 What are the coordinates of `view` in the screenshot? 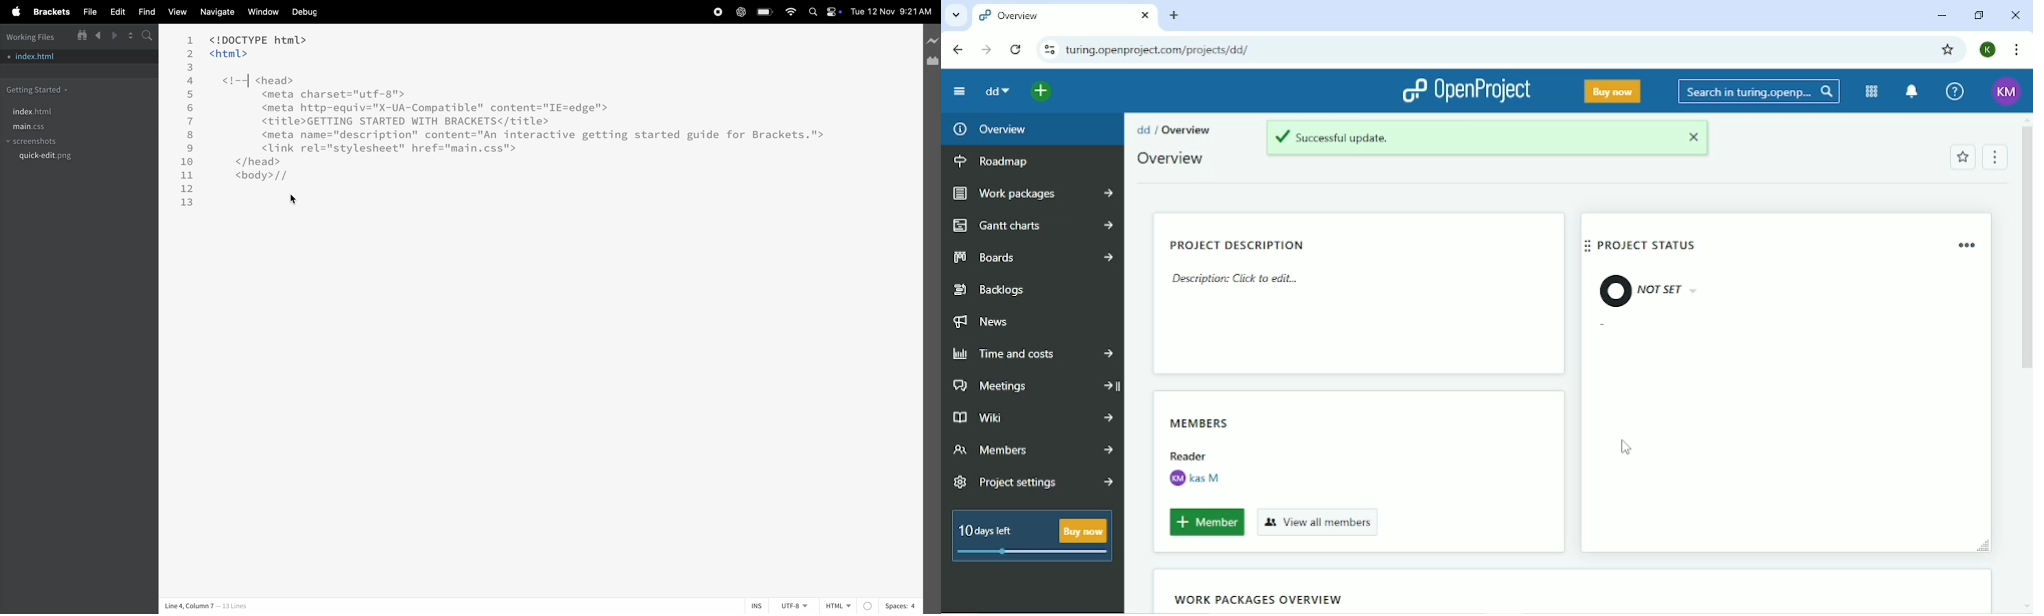 It's located at (175, 12).